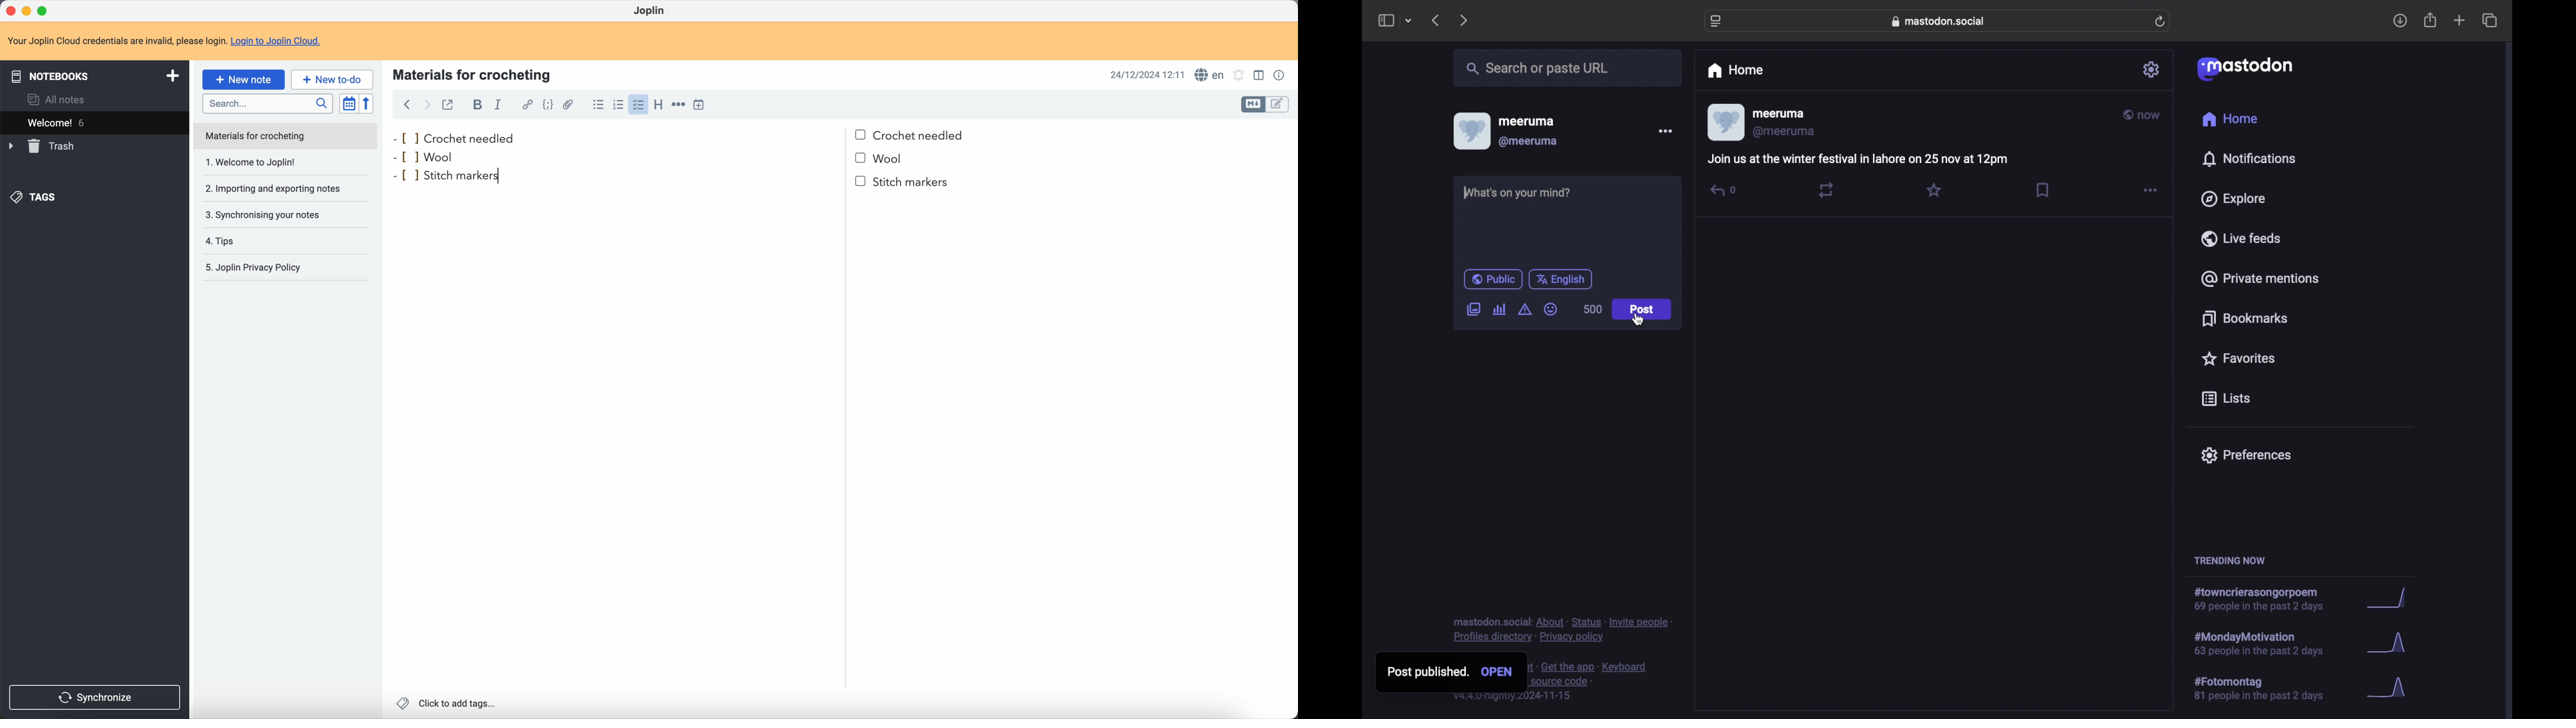 This screenshot has height=728, width=2576. I want to click on bold, so click(475, 105).